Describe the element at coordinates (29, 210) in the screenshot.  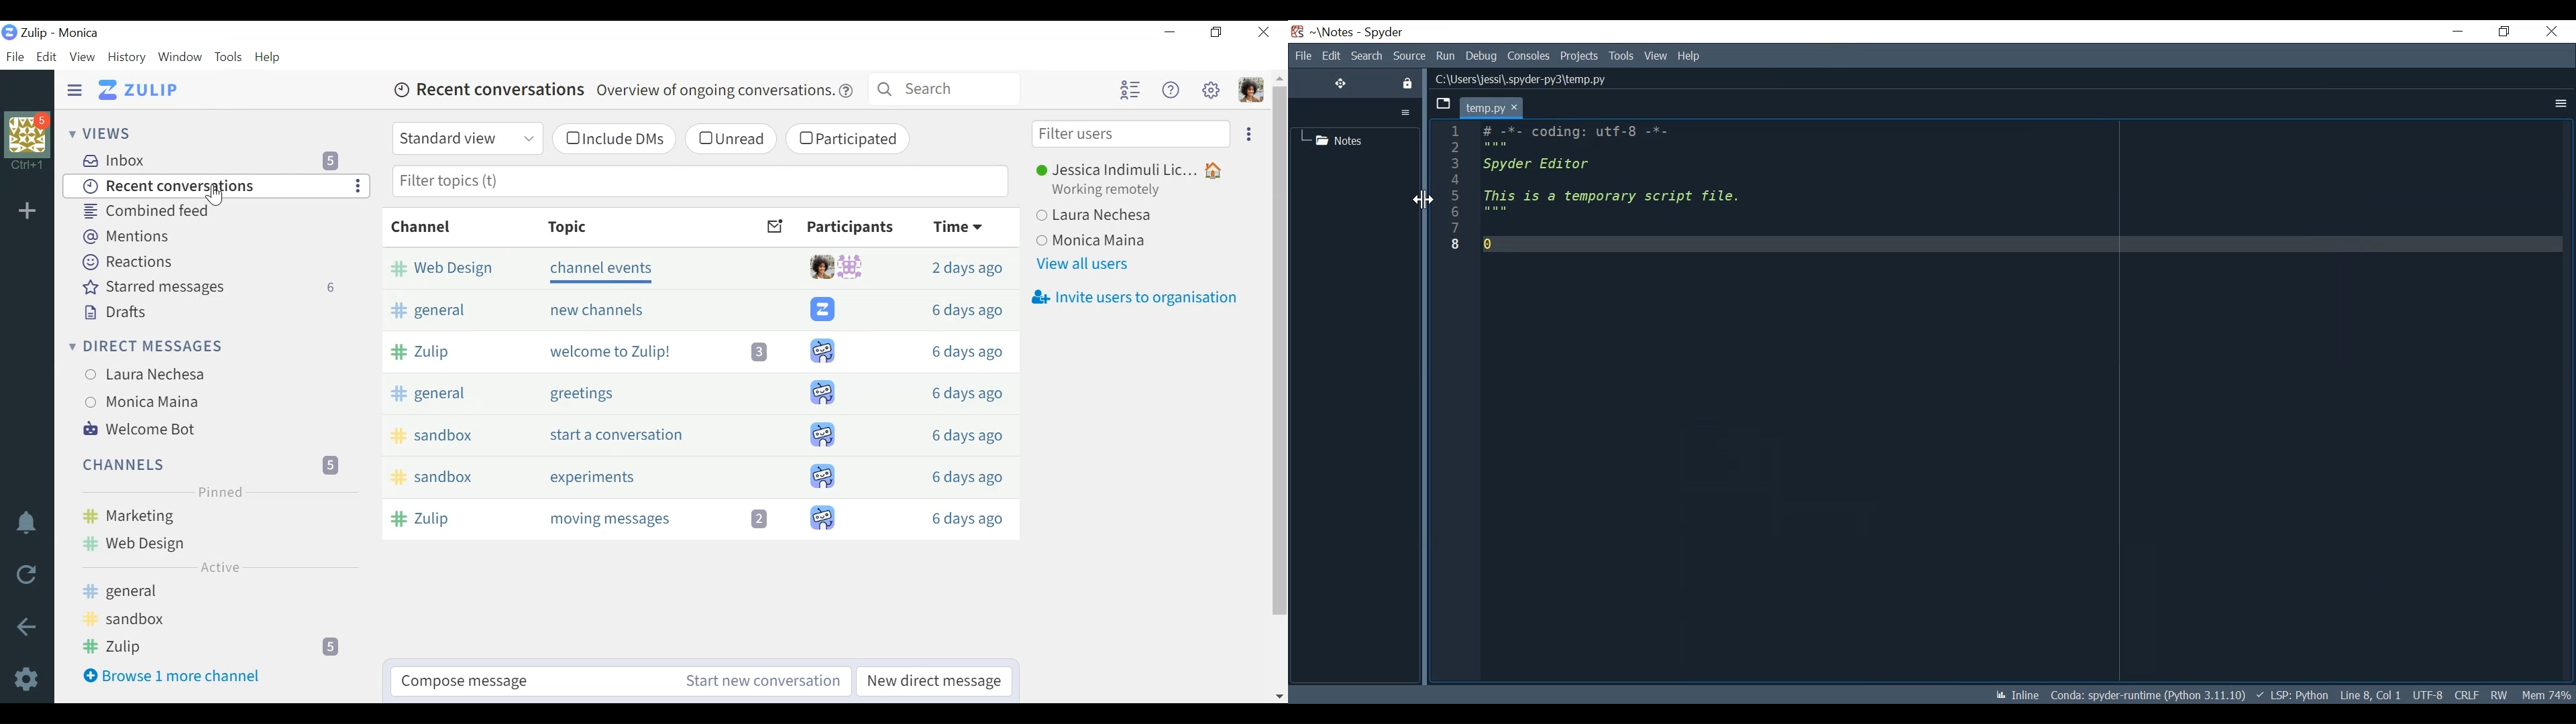
I see `Add organisation` at that location.